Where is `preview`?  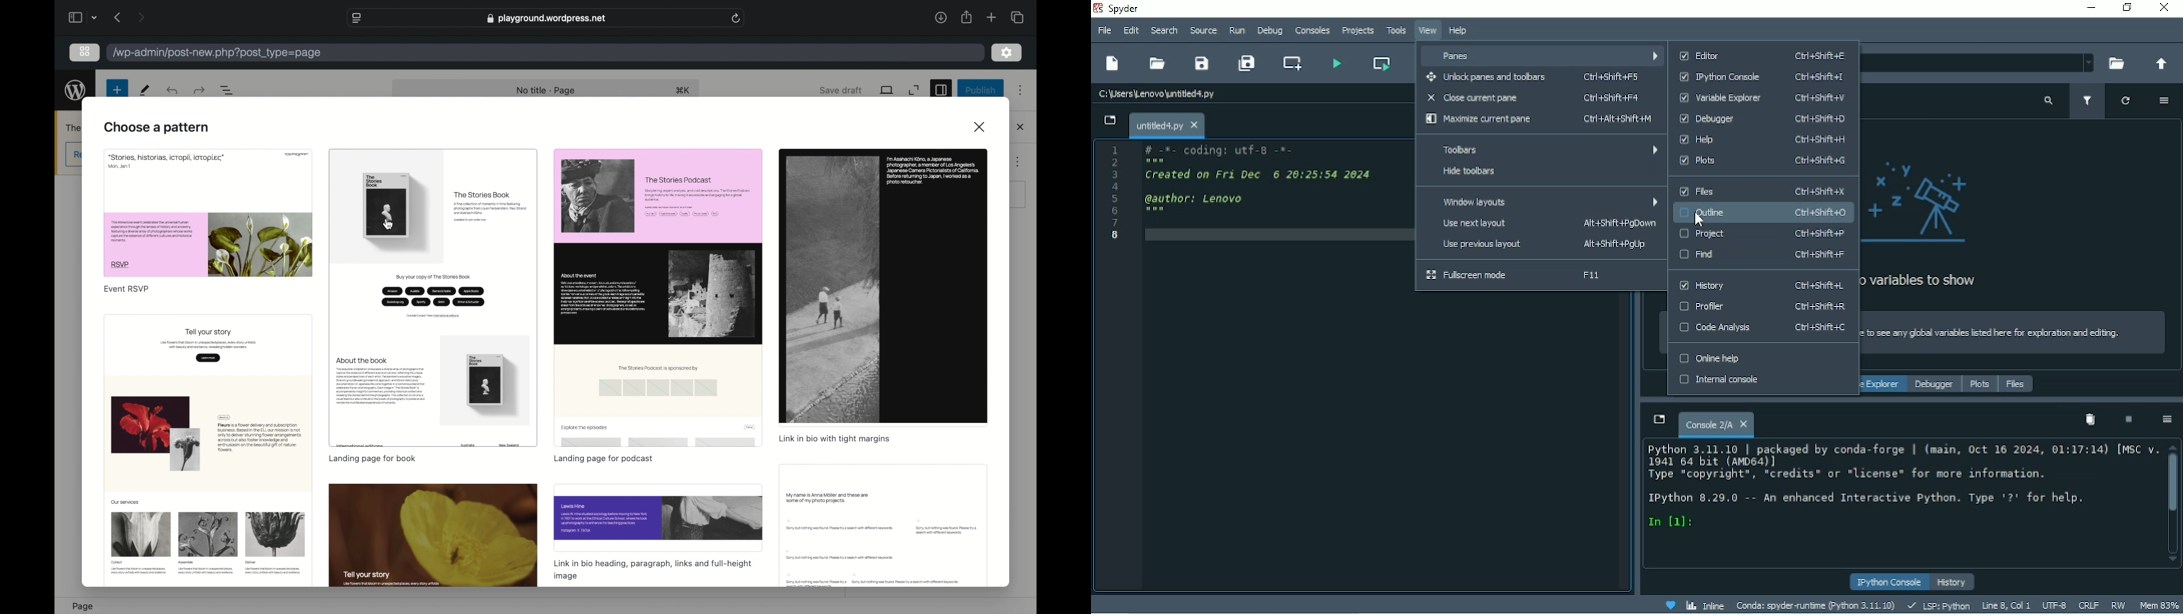 preview is located at coordinates (435, 298).